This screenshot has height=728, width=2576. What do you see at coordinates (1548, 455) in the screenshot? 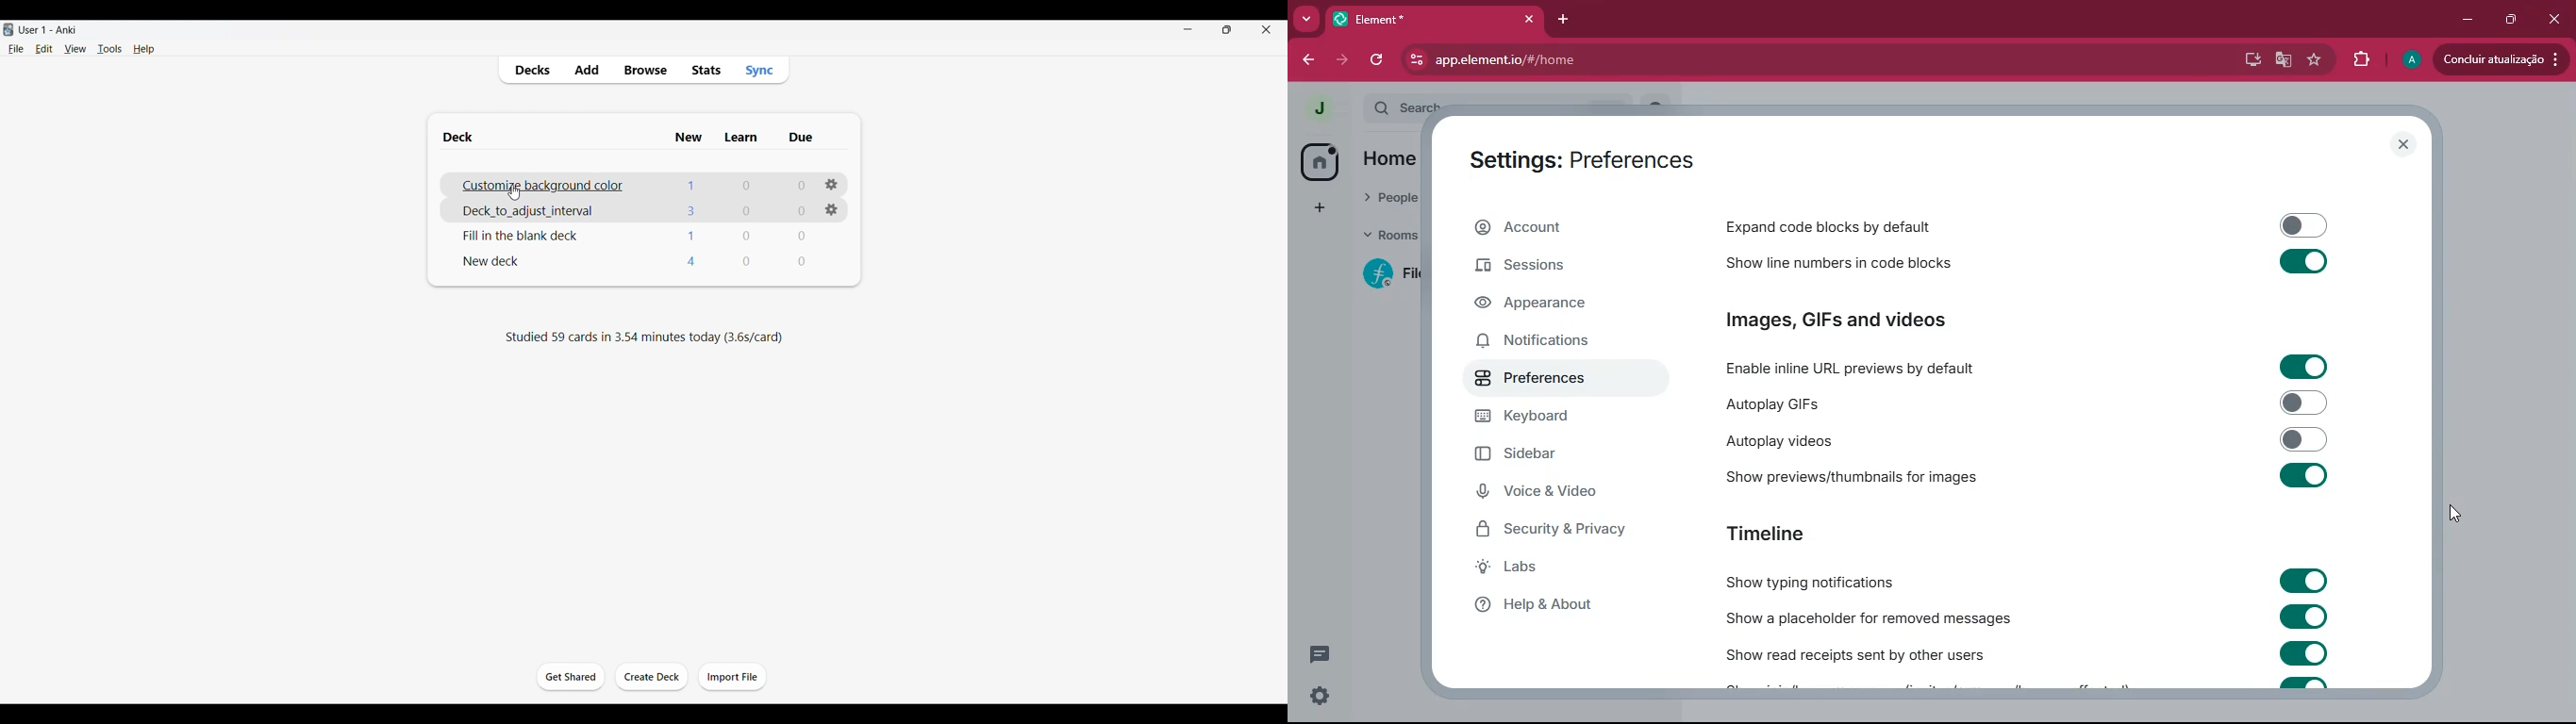
I see `sidebar` at bounding box center [1548, 455].